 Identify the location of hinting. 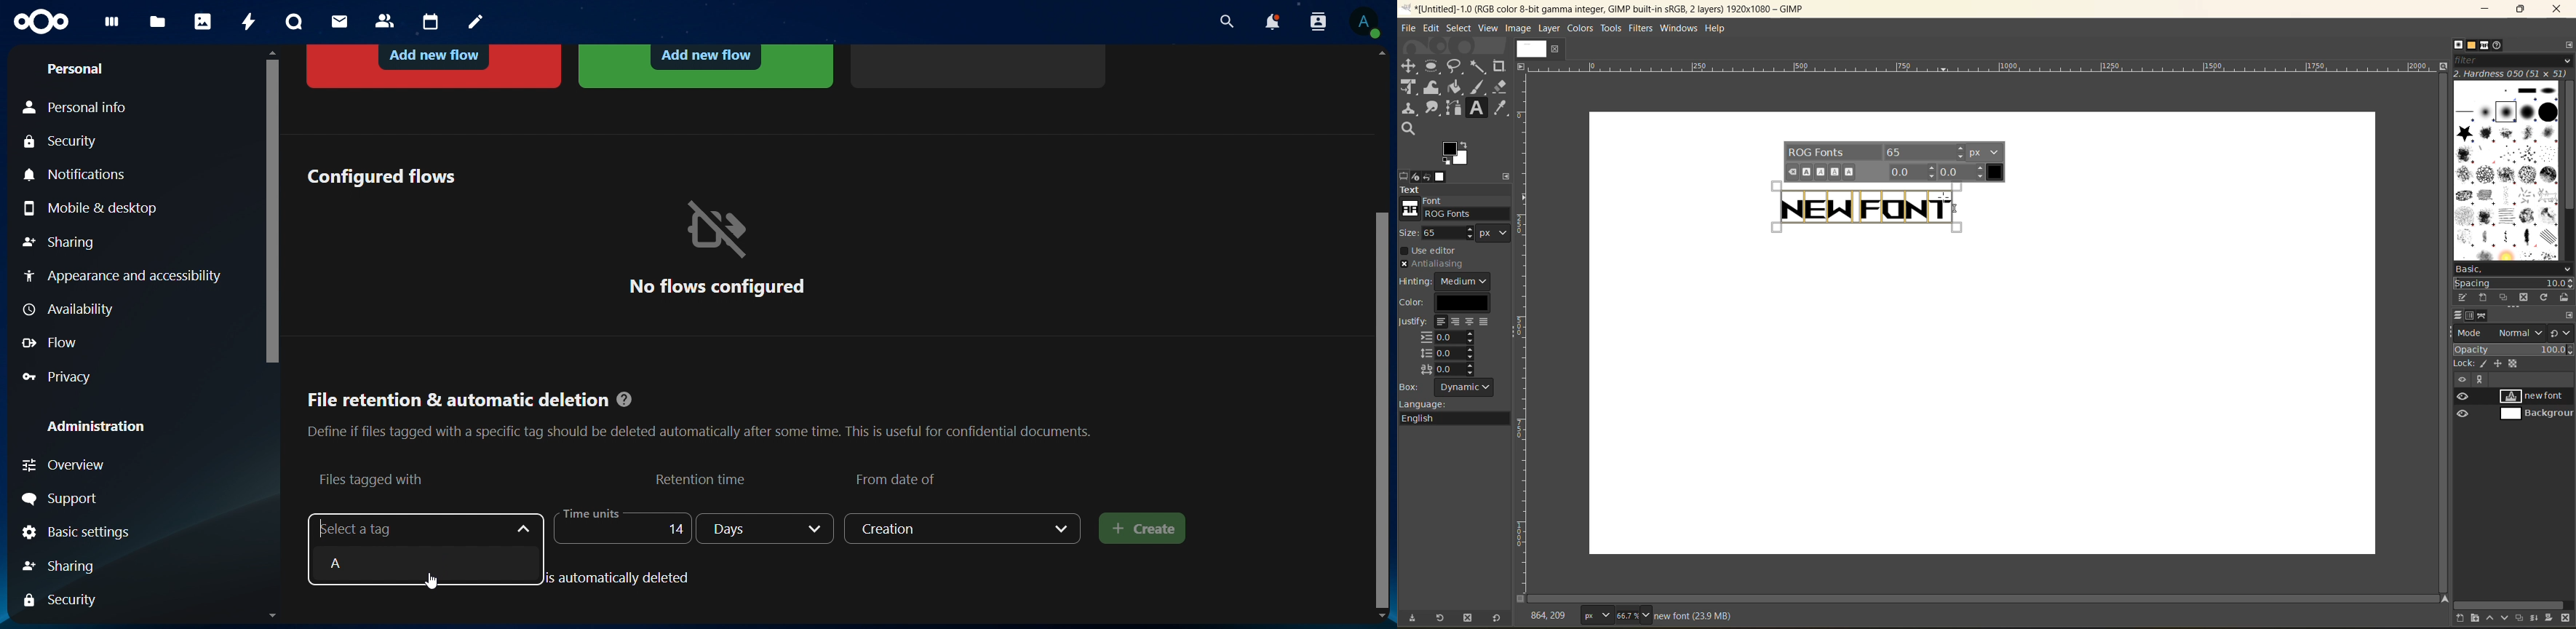
(1447, 281).